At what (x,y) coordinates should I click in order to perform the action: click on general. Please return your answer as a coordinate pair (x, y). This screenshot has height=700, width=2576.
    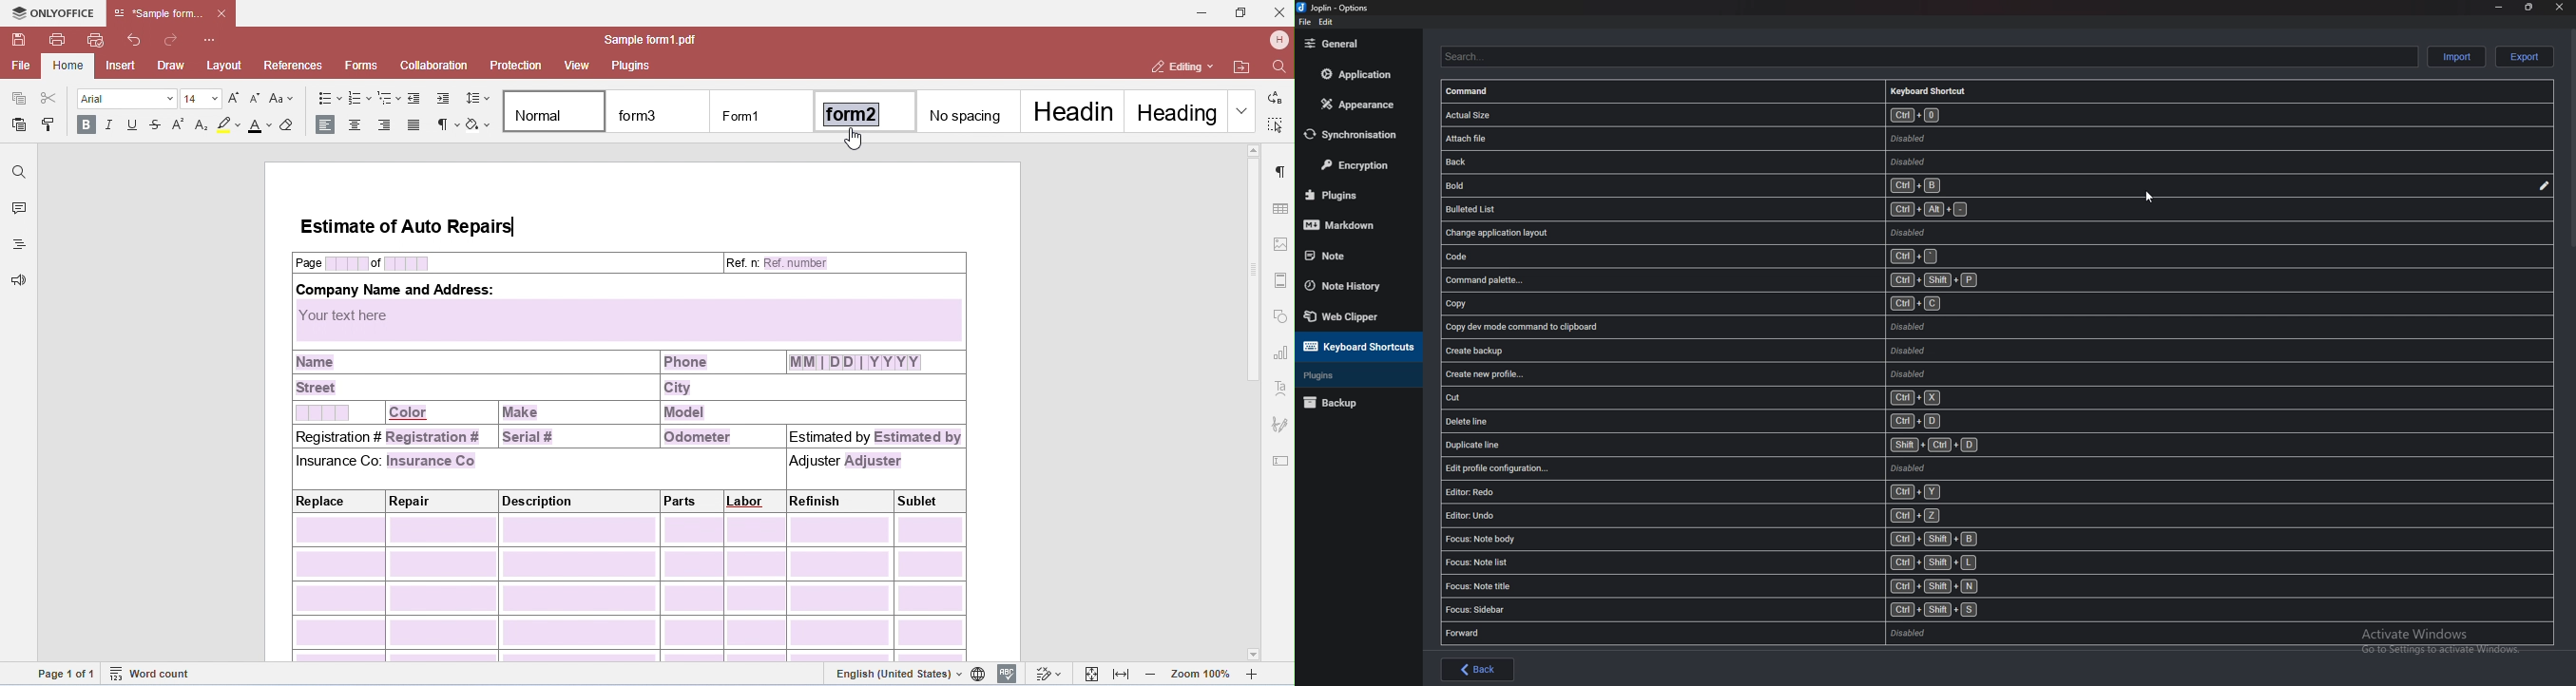
    Looking at the image, I should click on (1355, 43).